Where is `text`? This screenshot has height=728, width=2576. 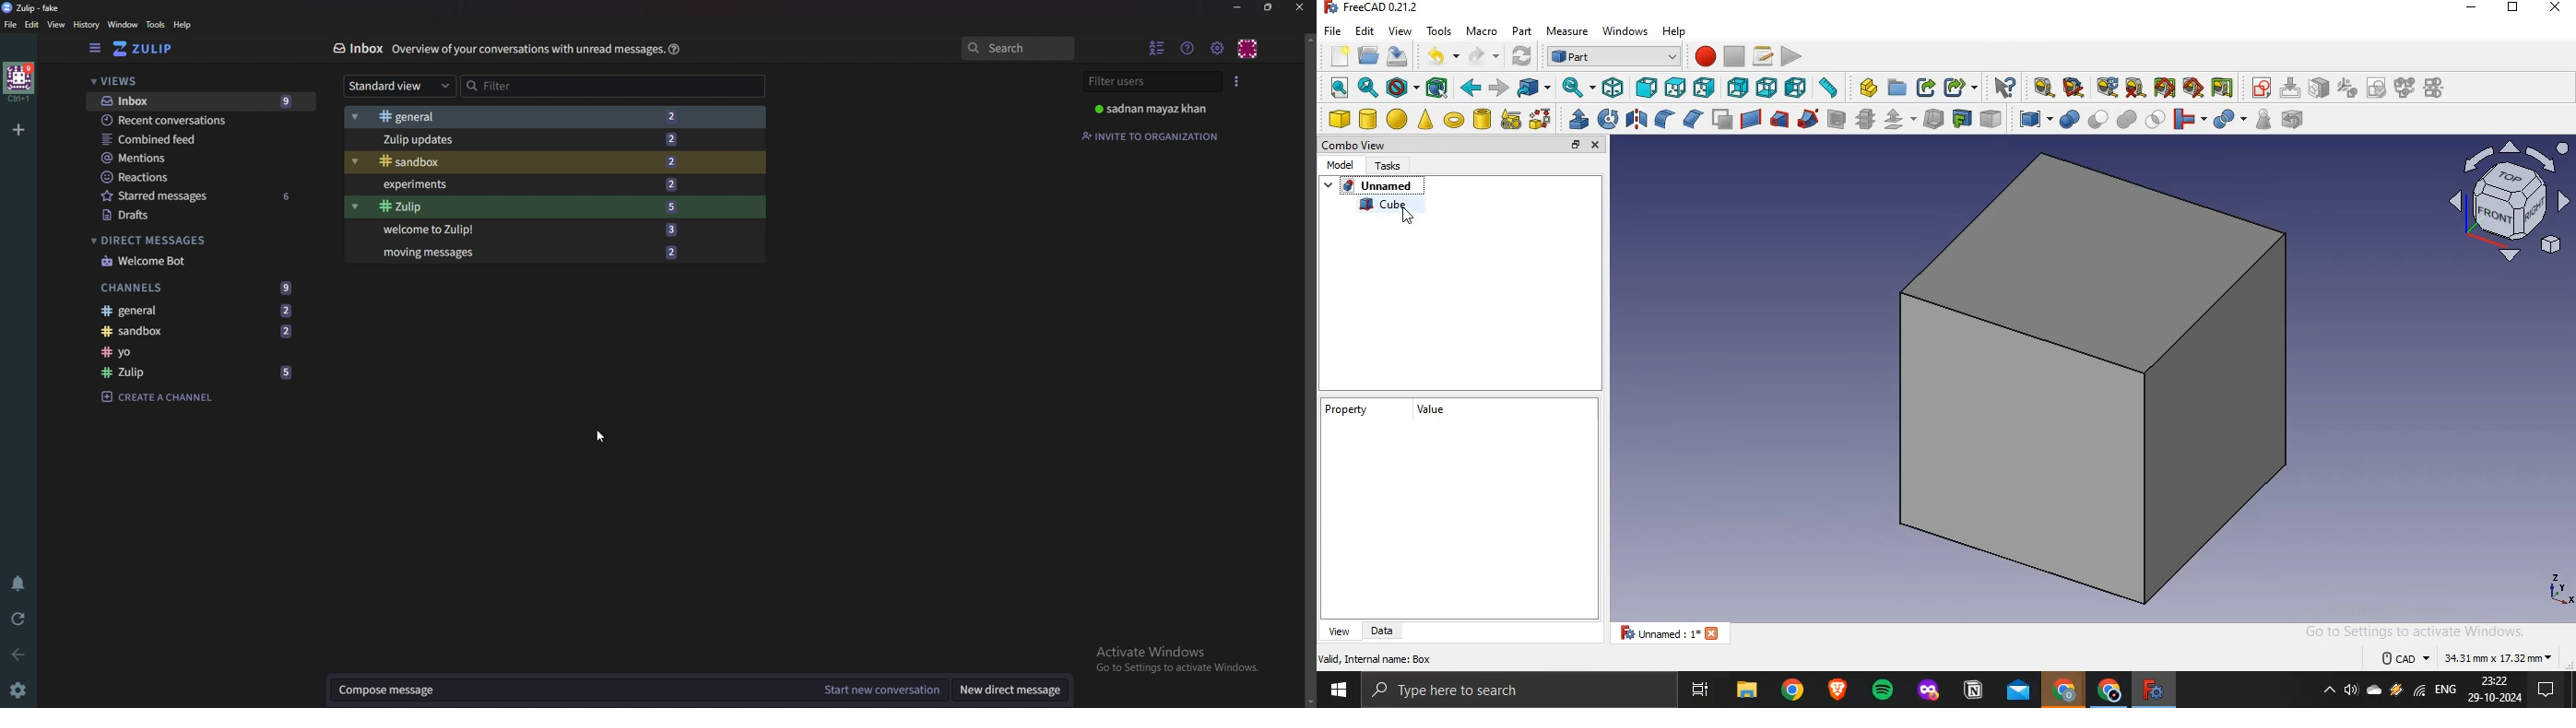 text is located at coordinates (1376, 8).